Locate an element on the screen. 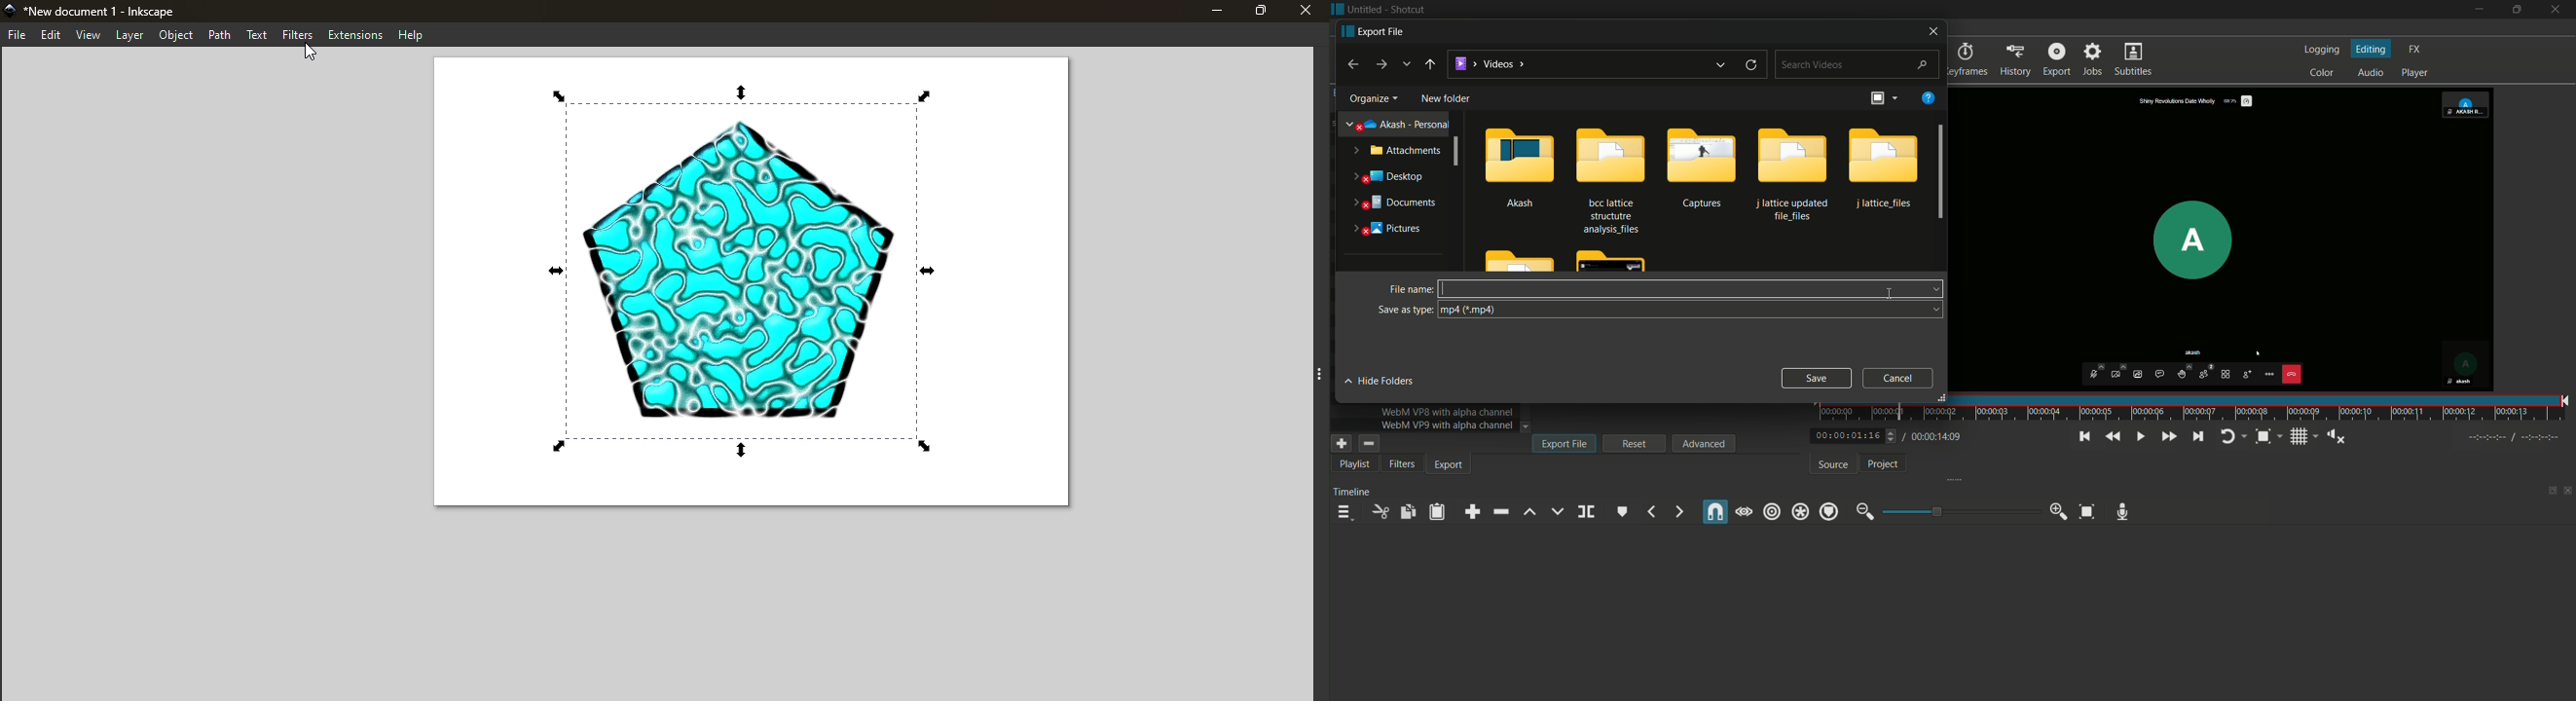 This screenshot has width=2576, height=728. paste filters is located at coordinates (1437, 513).